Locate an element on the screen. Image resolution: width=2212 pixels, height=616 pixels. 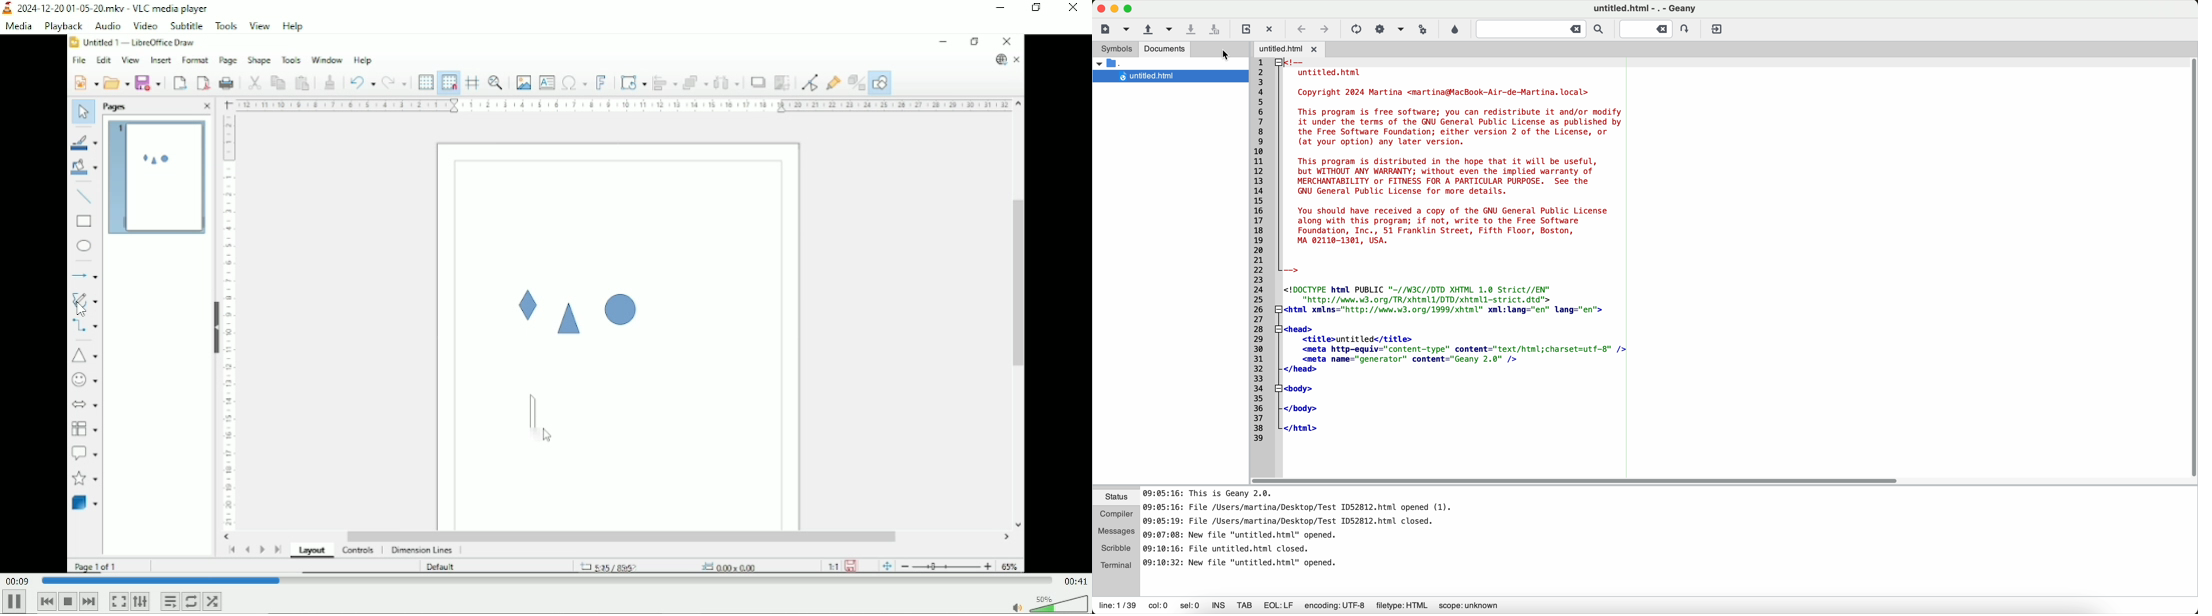
Audio is located at coordinates (107, 26).